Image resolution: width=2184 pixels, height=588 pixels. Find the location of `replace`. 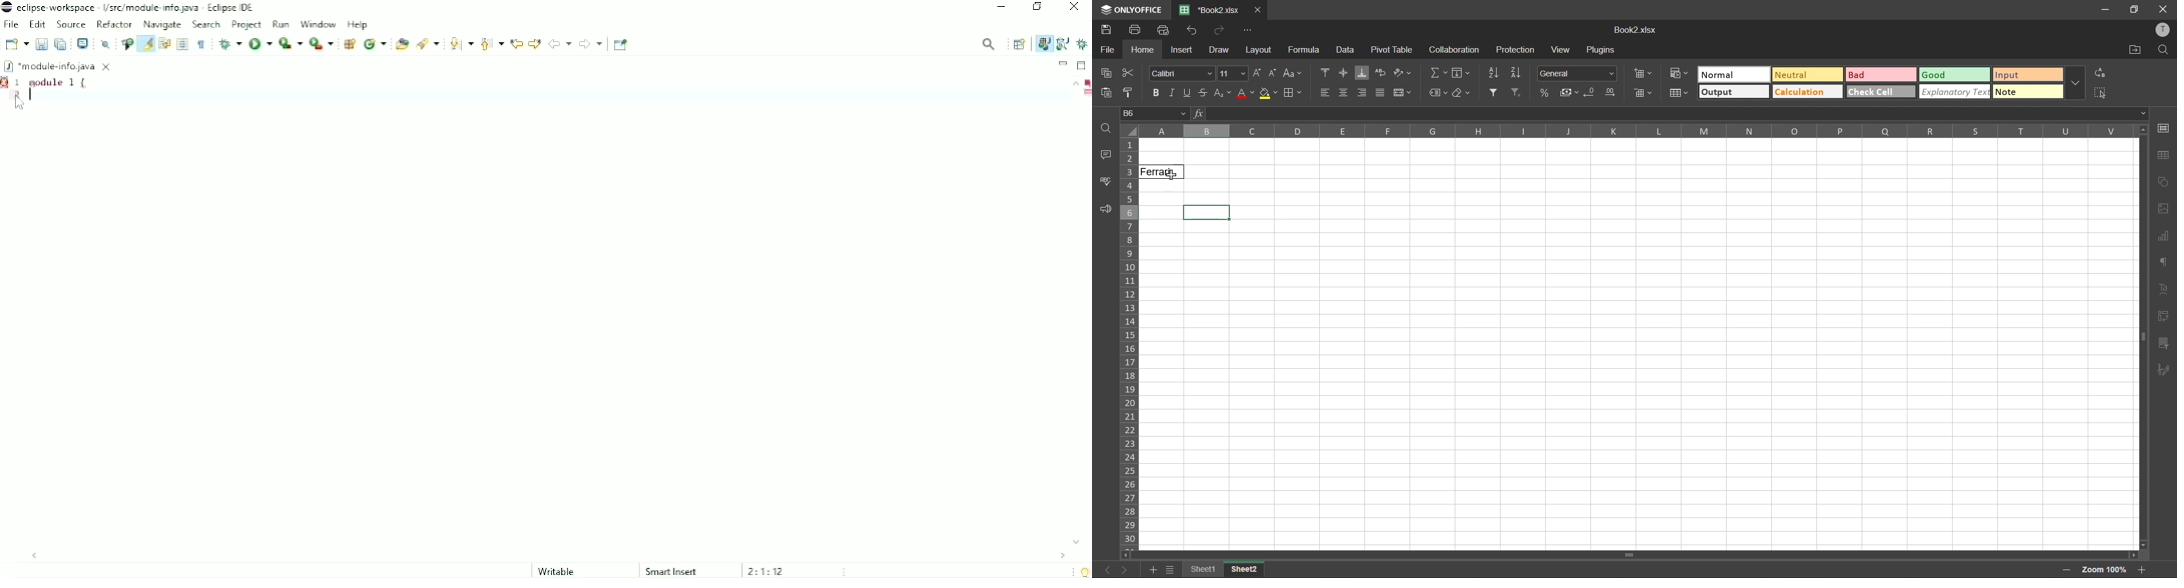

replace is located at coordinates (2100, 74).